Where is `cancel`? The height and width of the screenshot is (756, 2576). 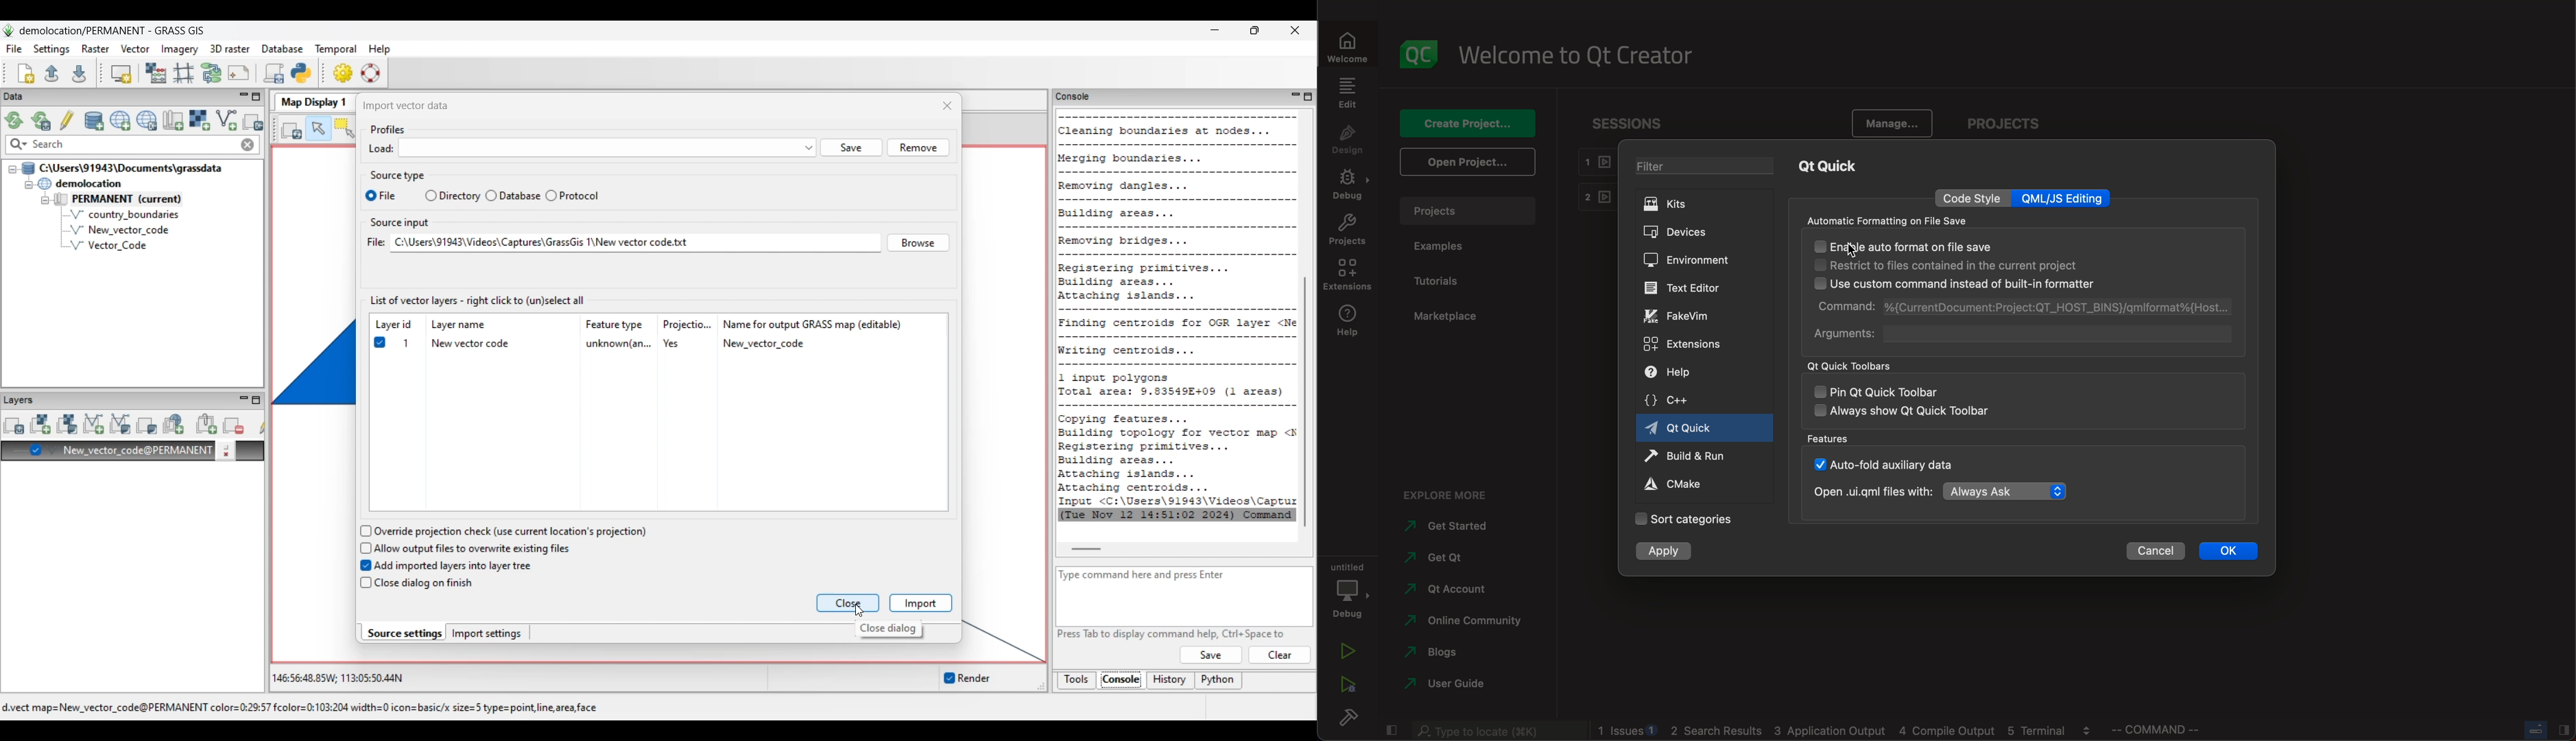 cancel is located at coordinates (2159, 551).